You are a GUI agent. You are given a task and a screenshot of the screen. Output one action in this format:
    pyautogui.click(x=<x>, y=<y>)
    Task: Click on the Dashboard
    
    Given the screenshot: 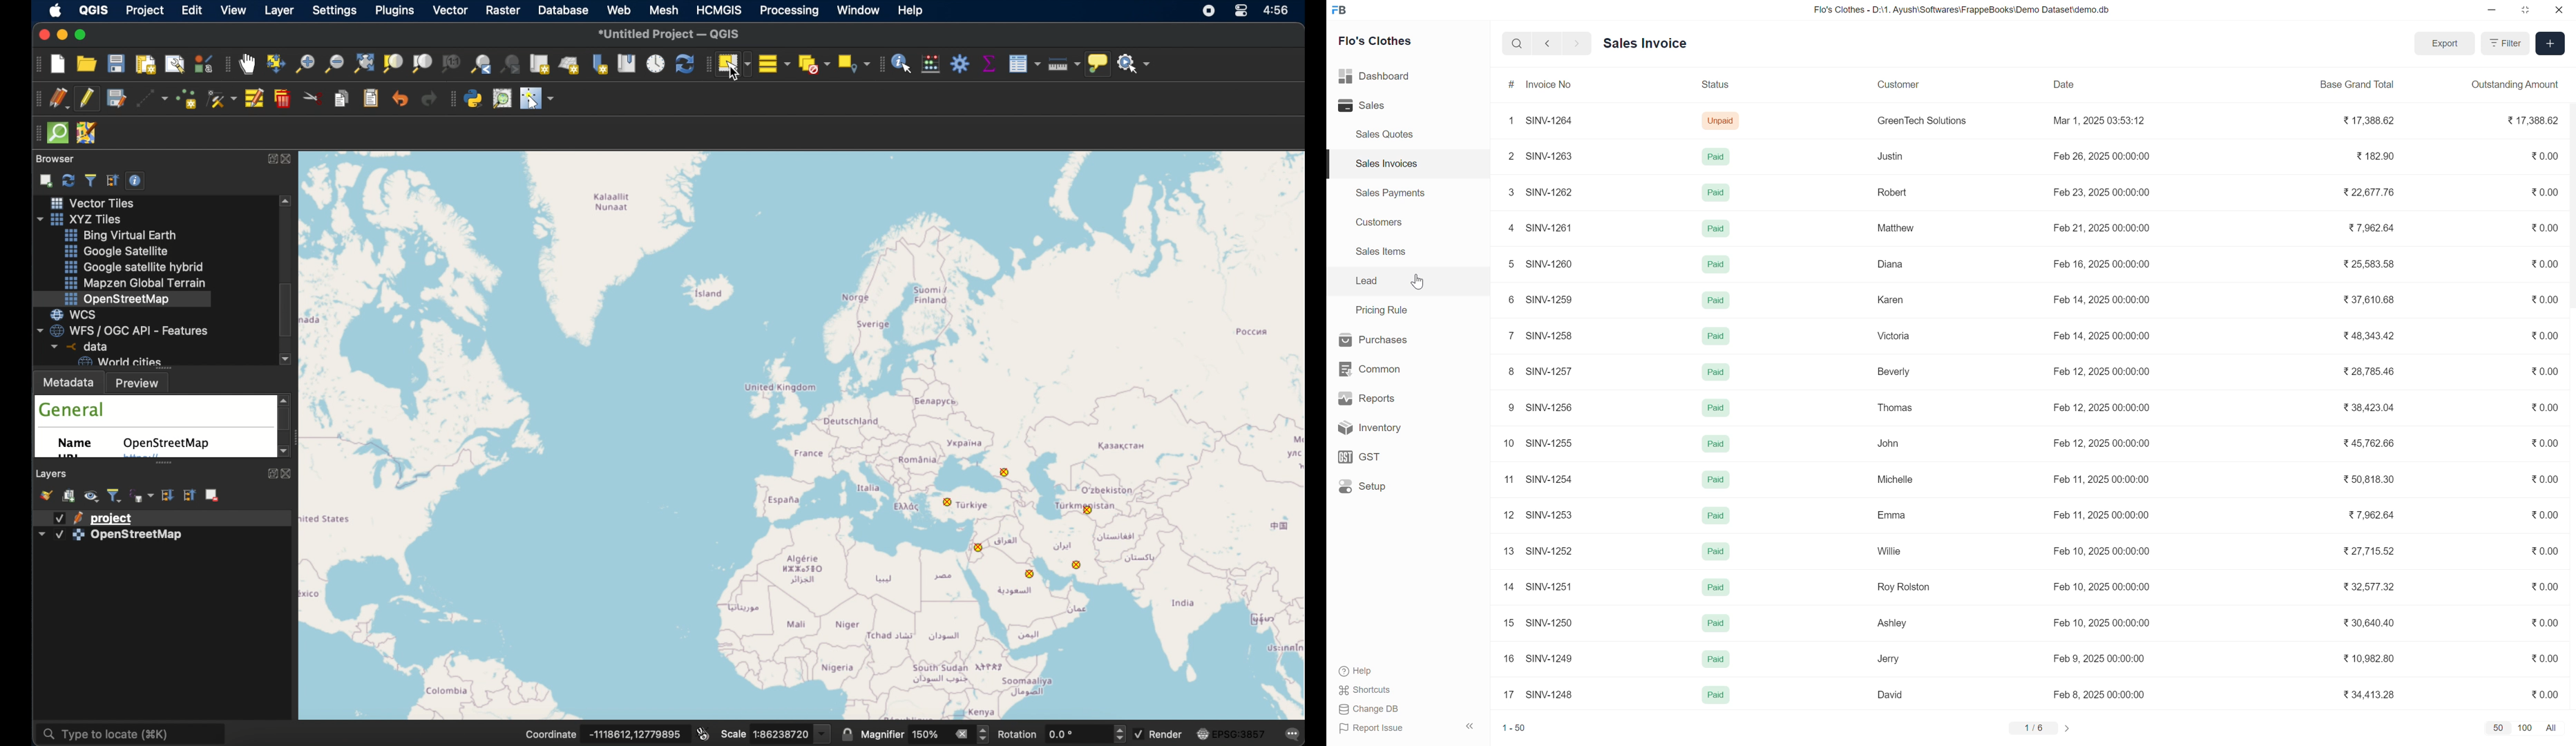 What is the action you would take?
    pyautogui.click(x=1374, y=77)
    